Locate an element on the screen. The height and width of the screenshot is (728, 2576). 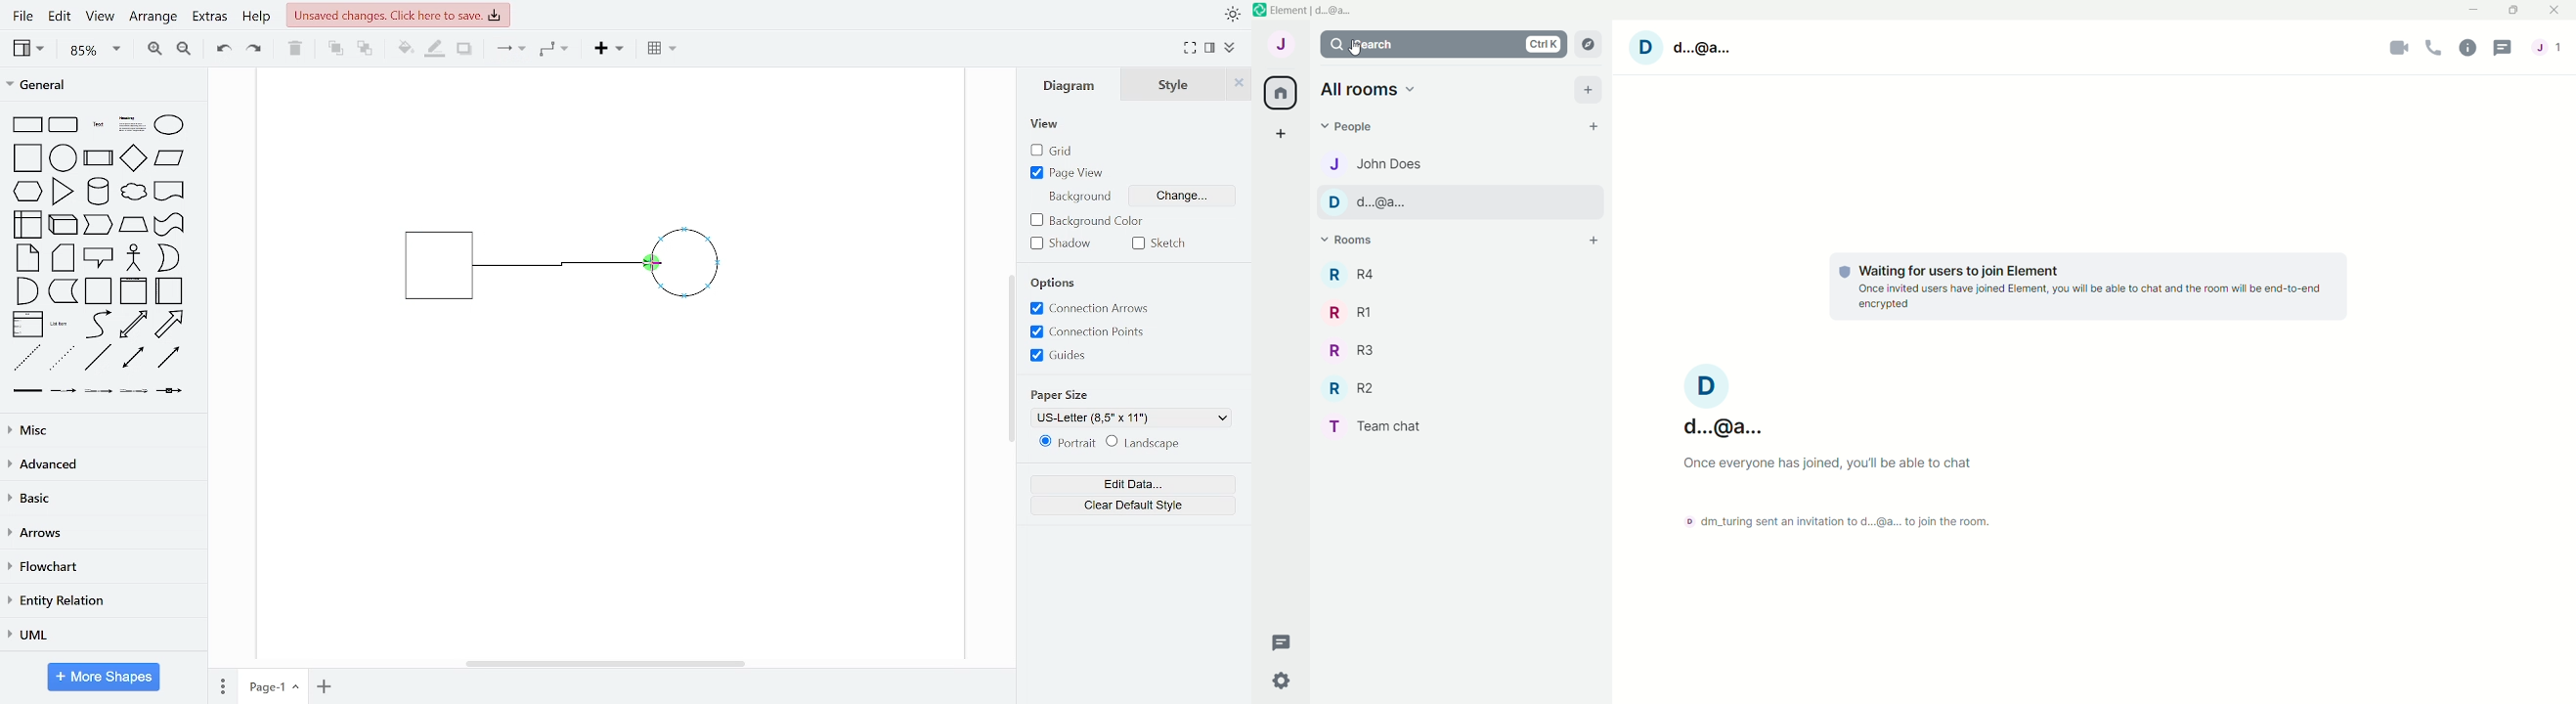
triangle is located at coordinates (64, 191).